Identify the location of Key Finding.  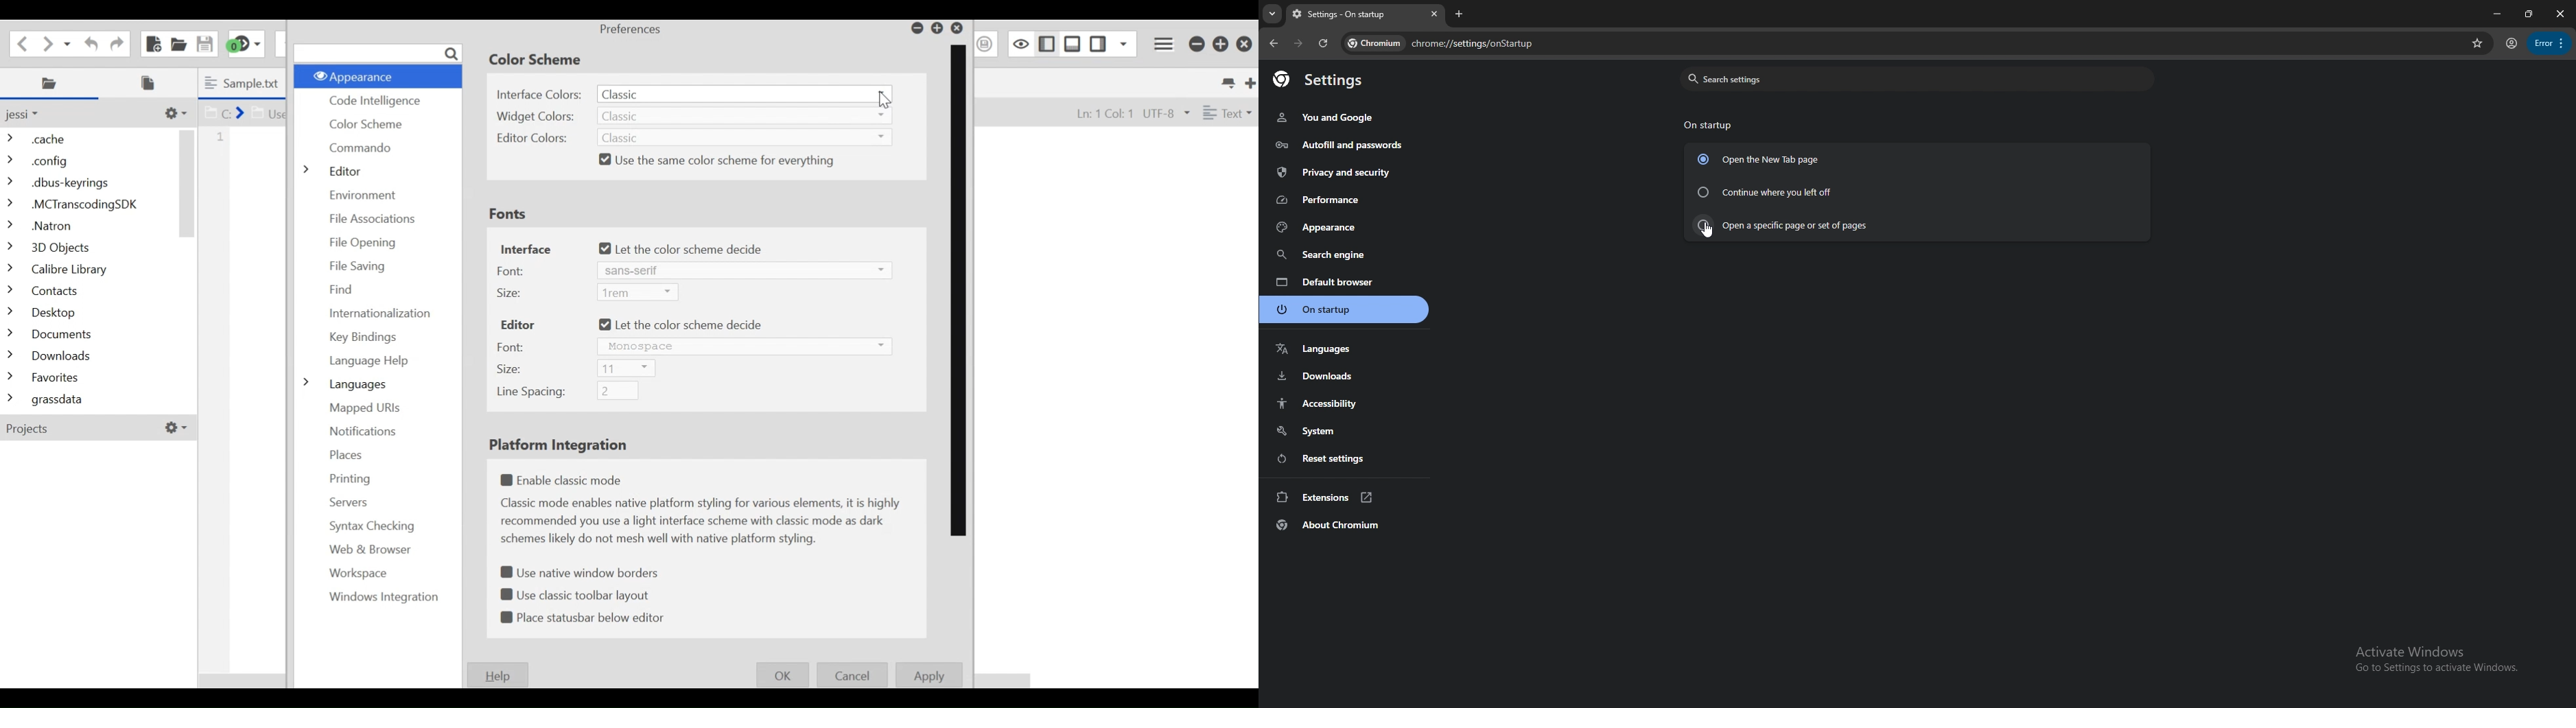
(365, 338).